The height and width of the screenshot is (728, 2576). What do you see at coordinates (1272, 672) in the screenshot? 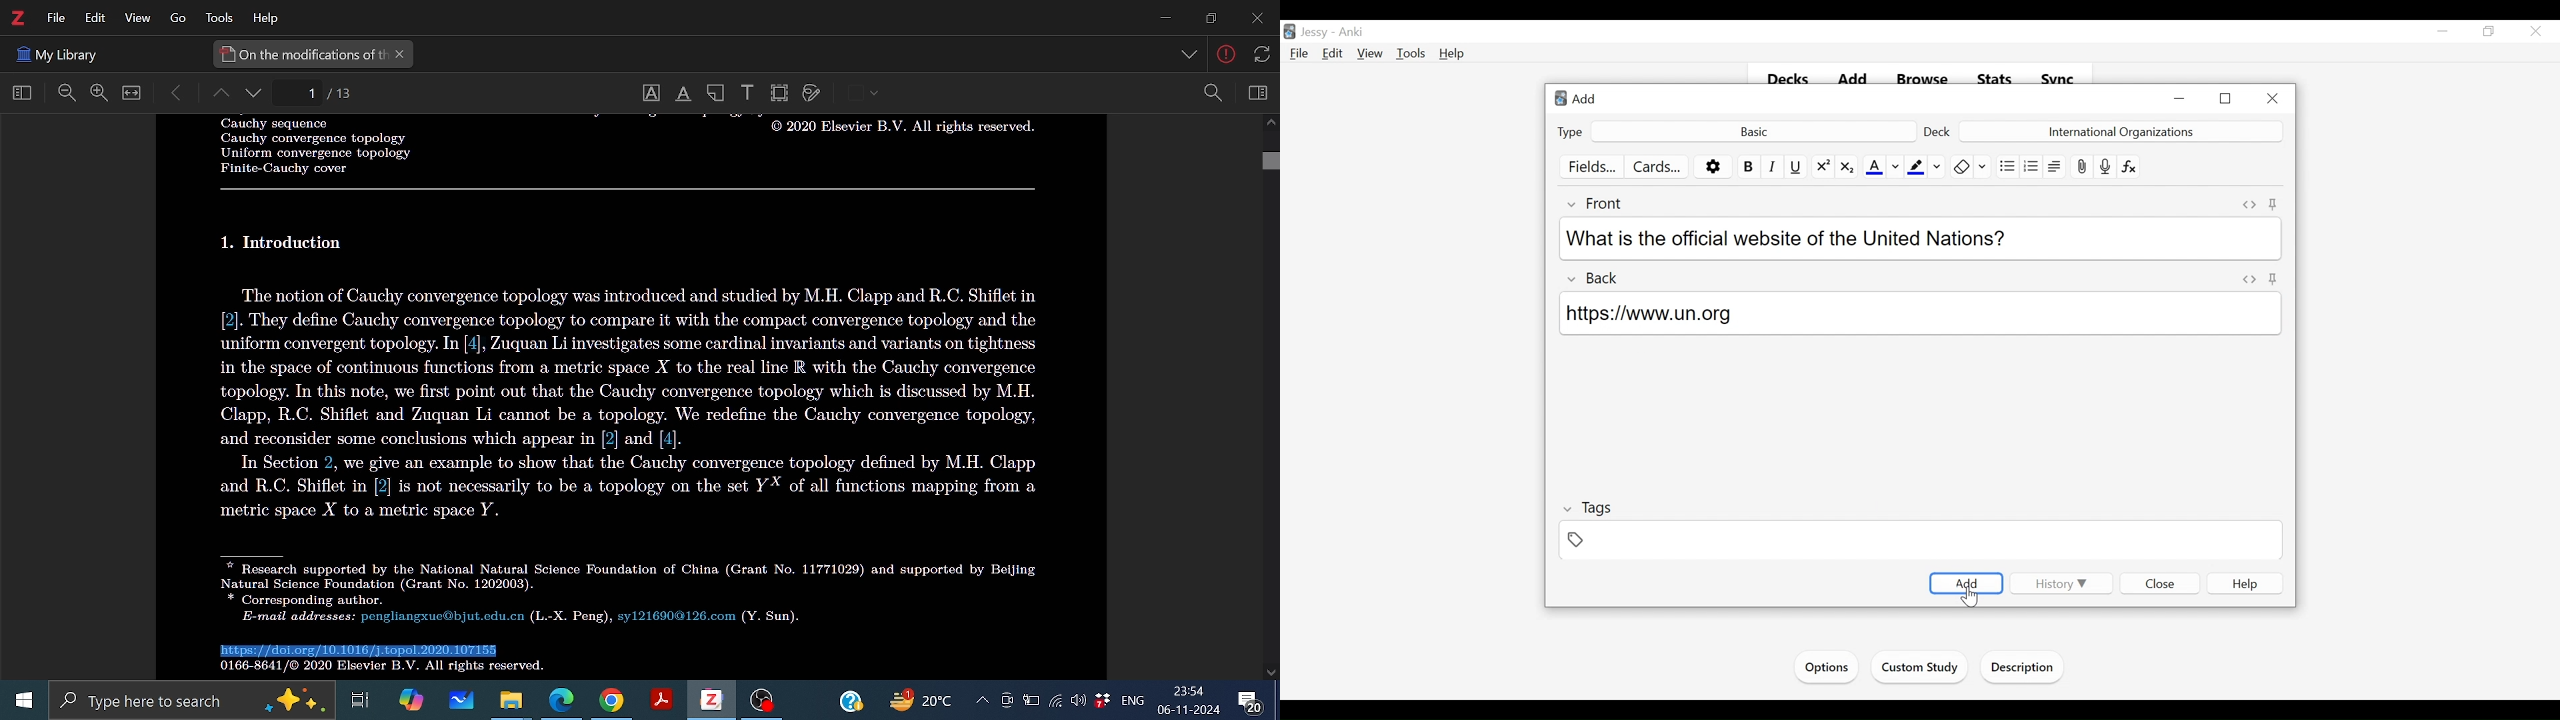
I see `Move down` at bounding box center [1272, 672].